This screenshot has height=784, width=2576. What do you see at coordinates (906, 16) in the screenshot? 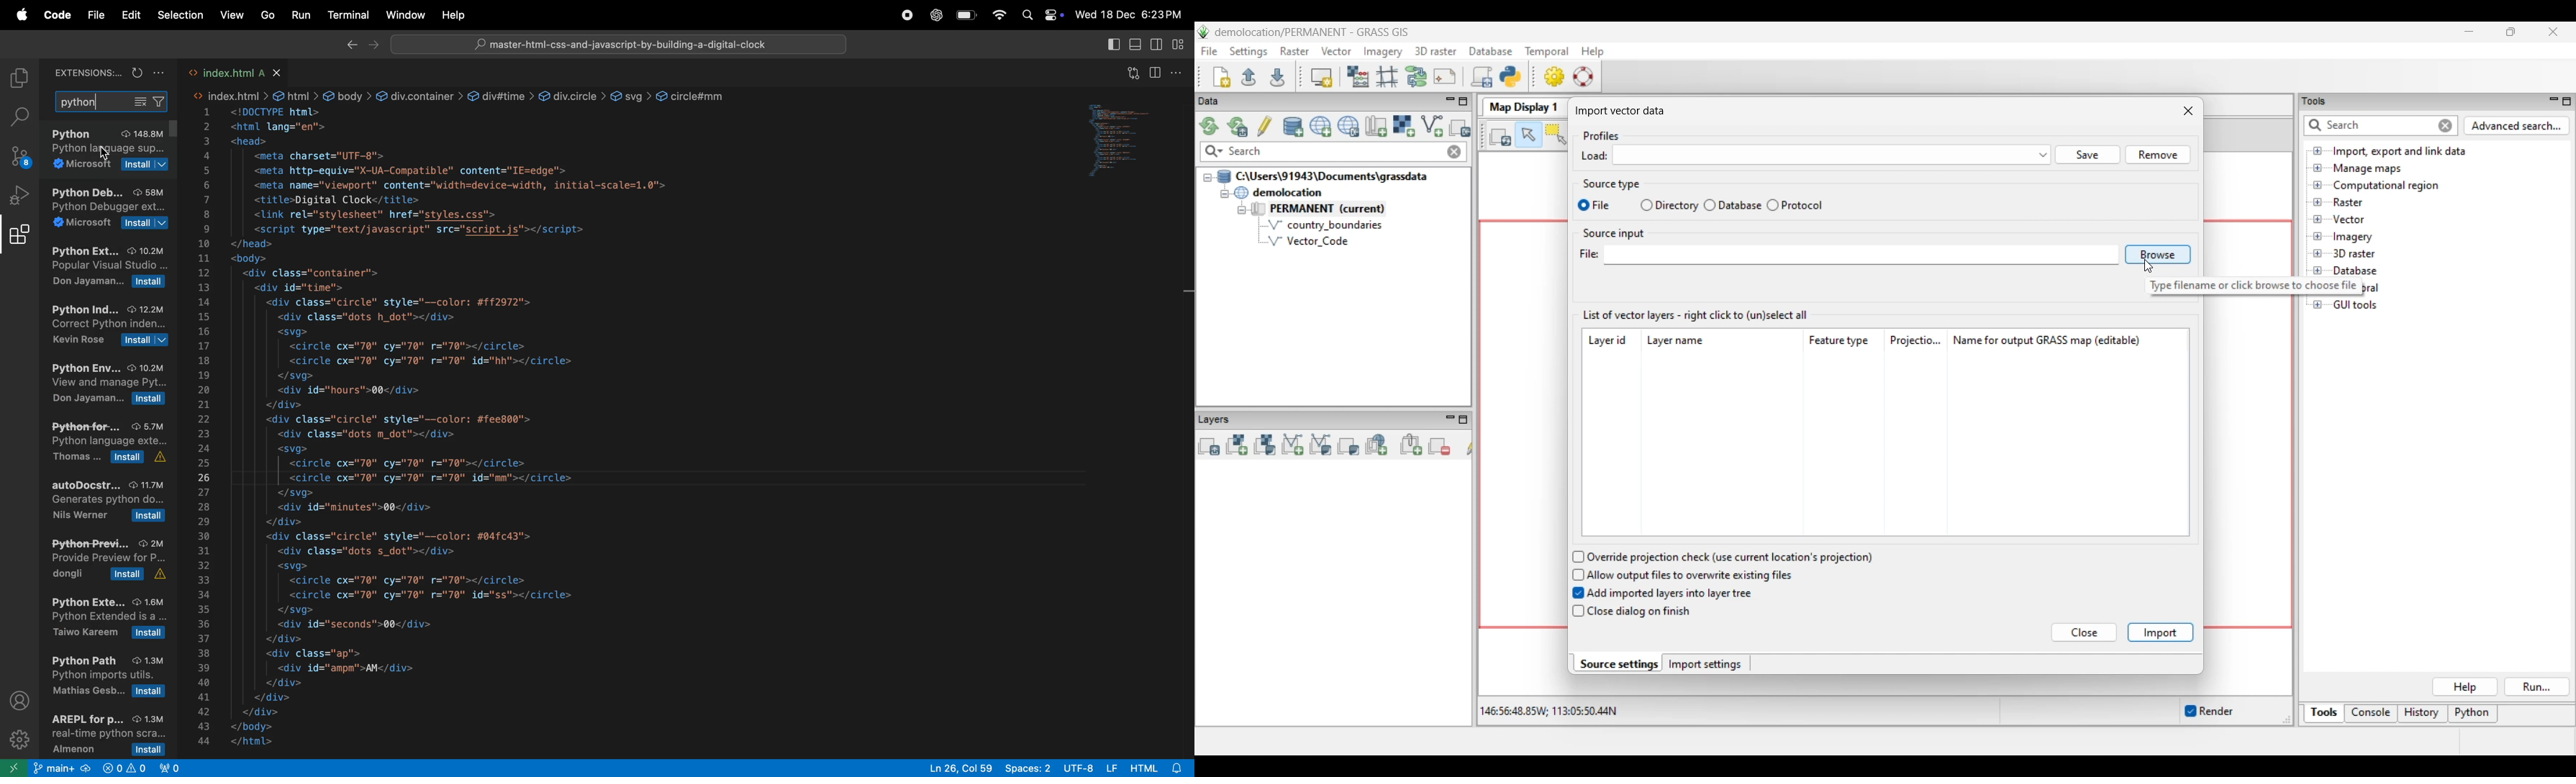
I see `record` at bounding box center [906, 16].